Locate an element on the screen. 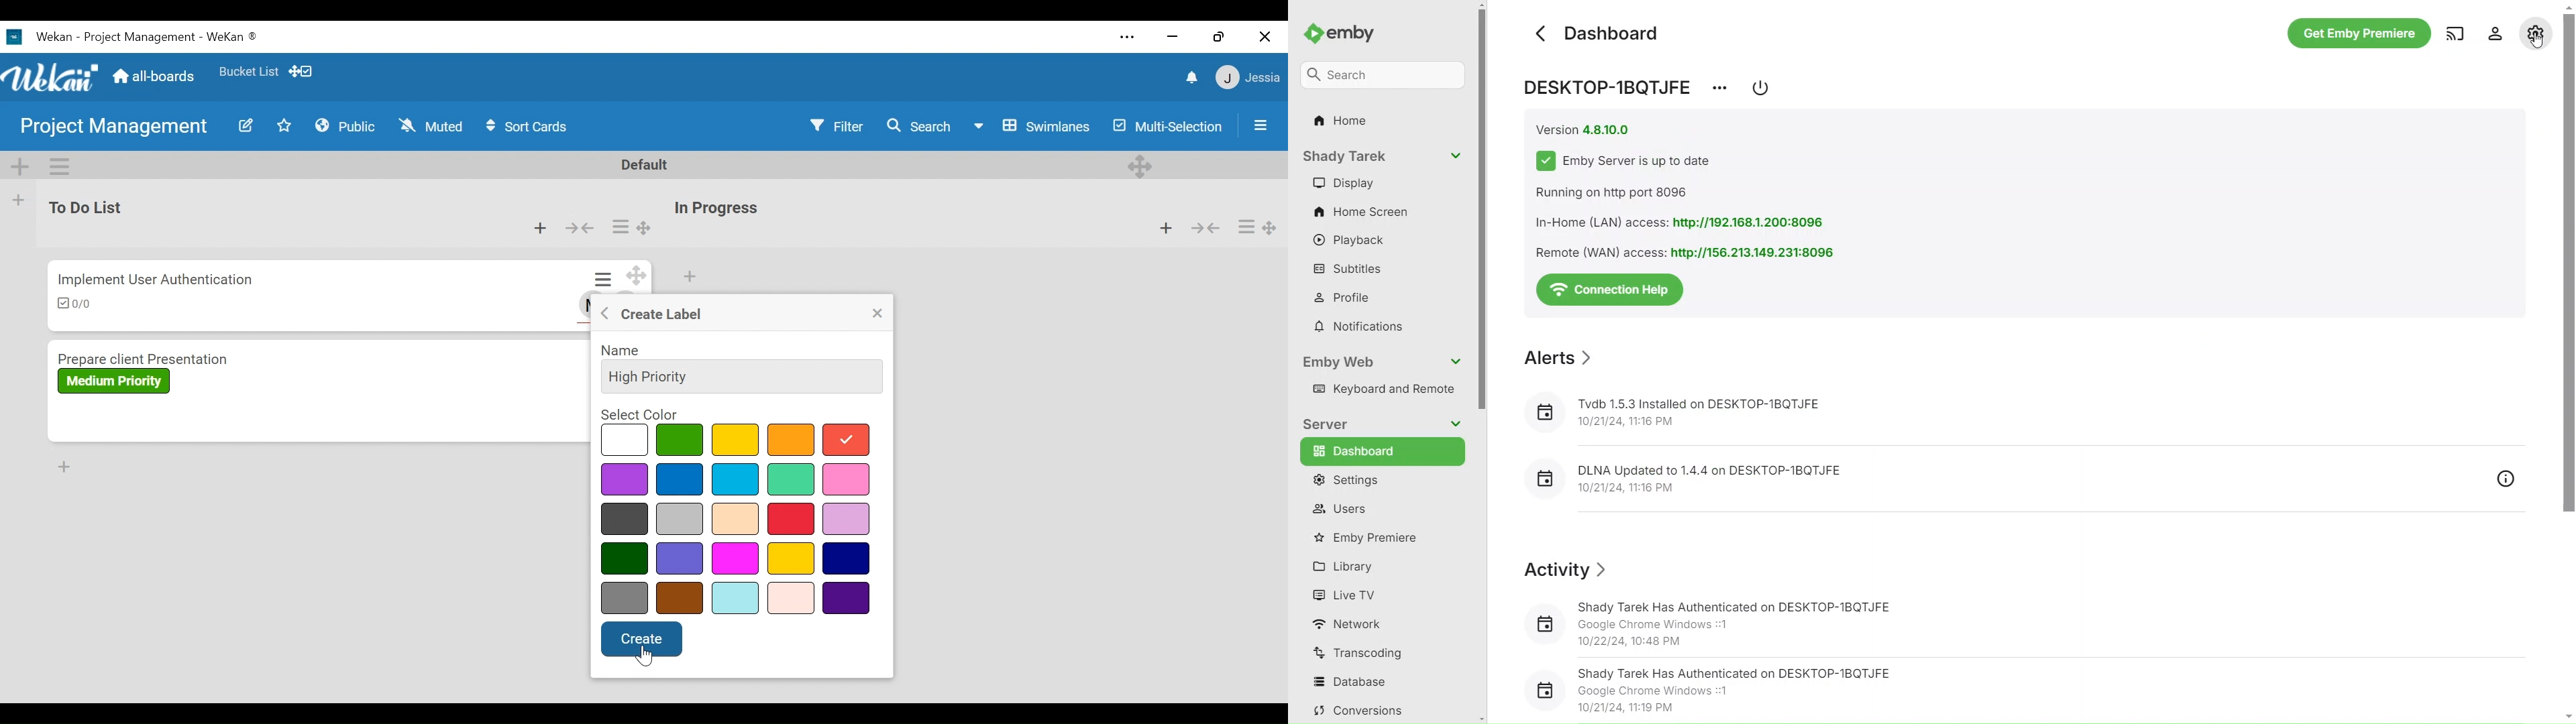  Add card to top of the list is located at coordinates (689, 277).